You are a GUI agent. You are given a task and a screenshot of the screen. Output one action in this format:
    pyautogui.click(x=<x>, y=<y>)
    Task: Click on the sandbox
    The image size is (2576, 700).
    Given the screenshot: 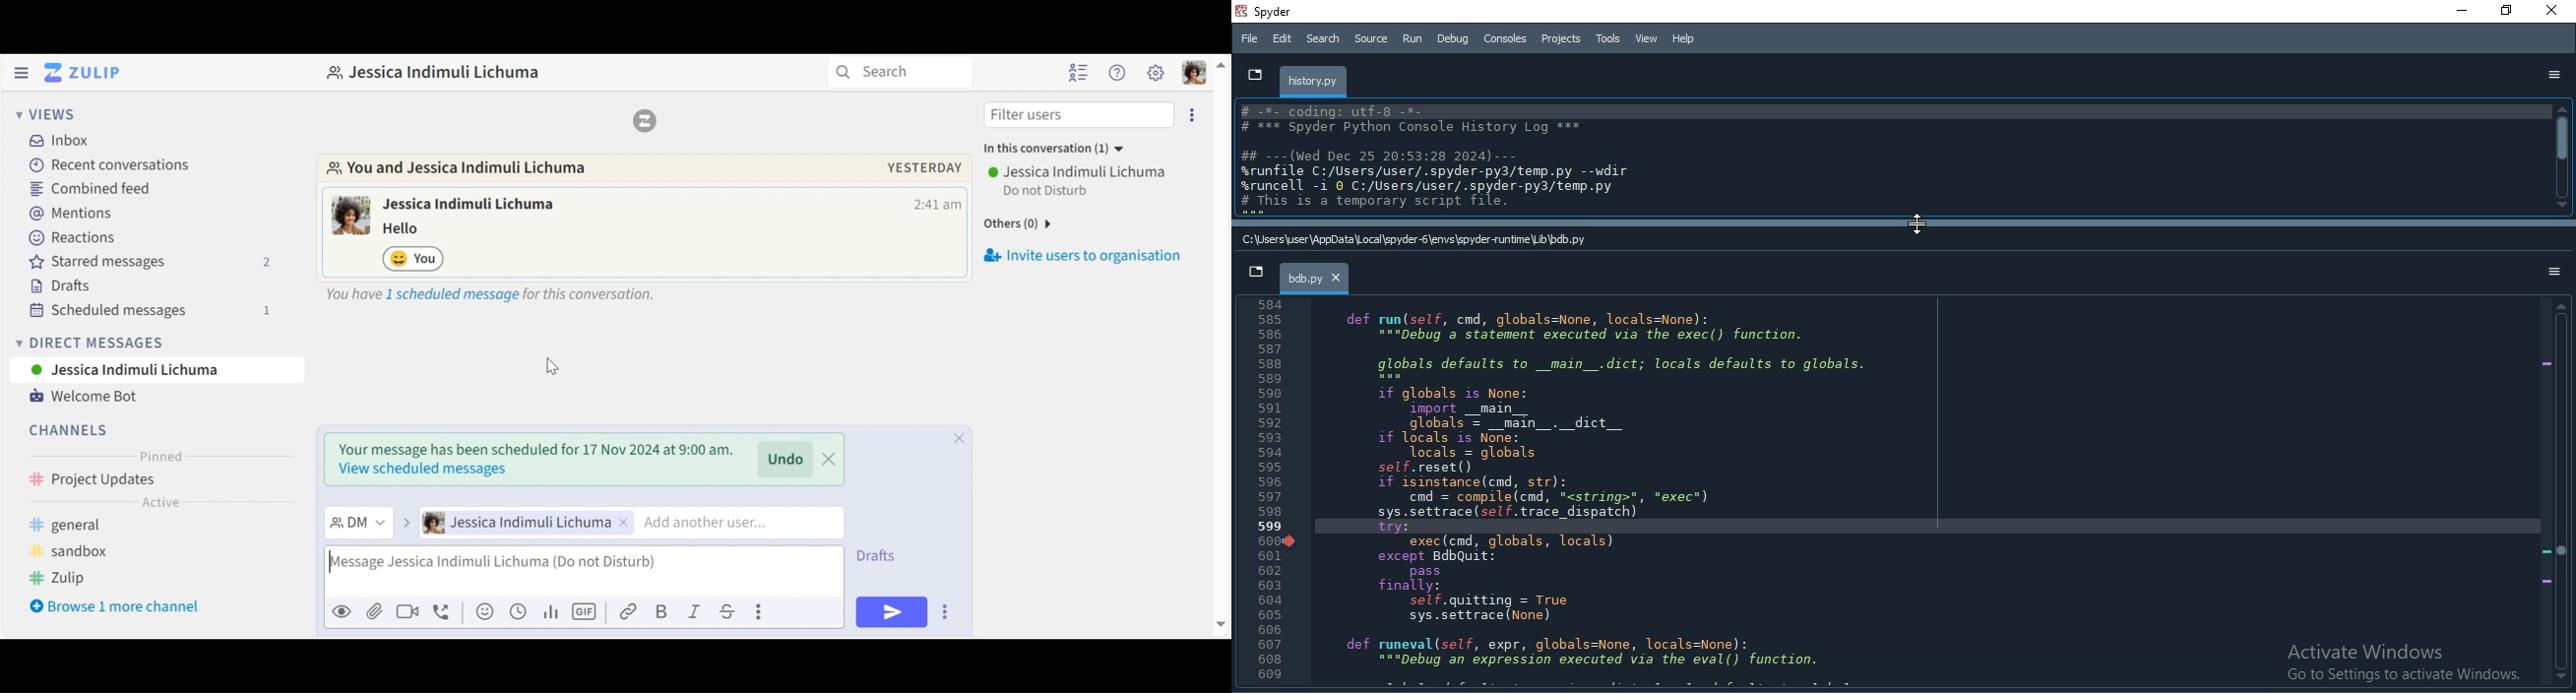 What is the action you would take?
    pyautogui.click(x=85, y=553)
    